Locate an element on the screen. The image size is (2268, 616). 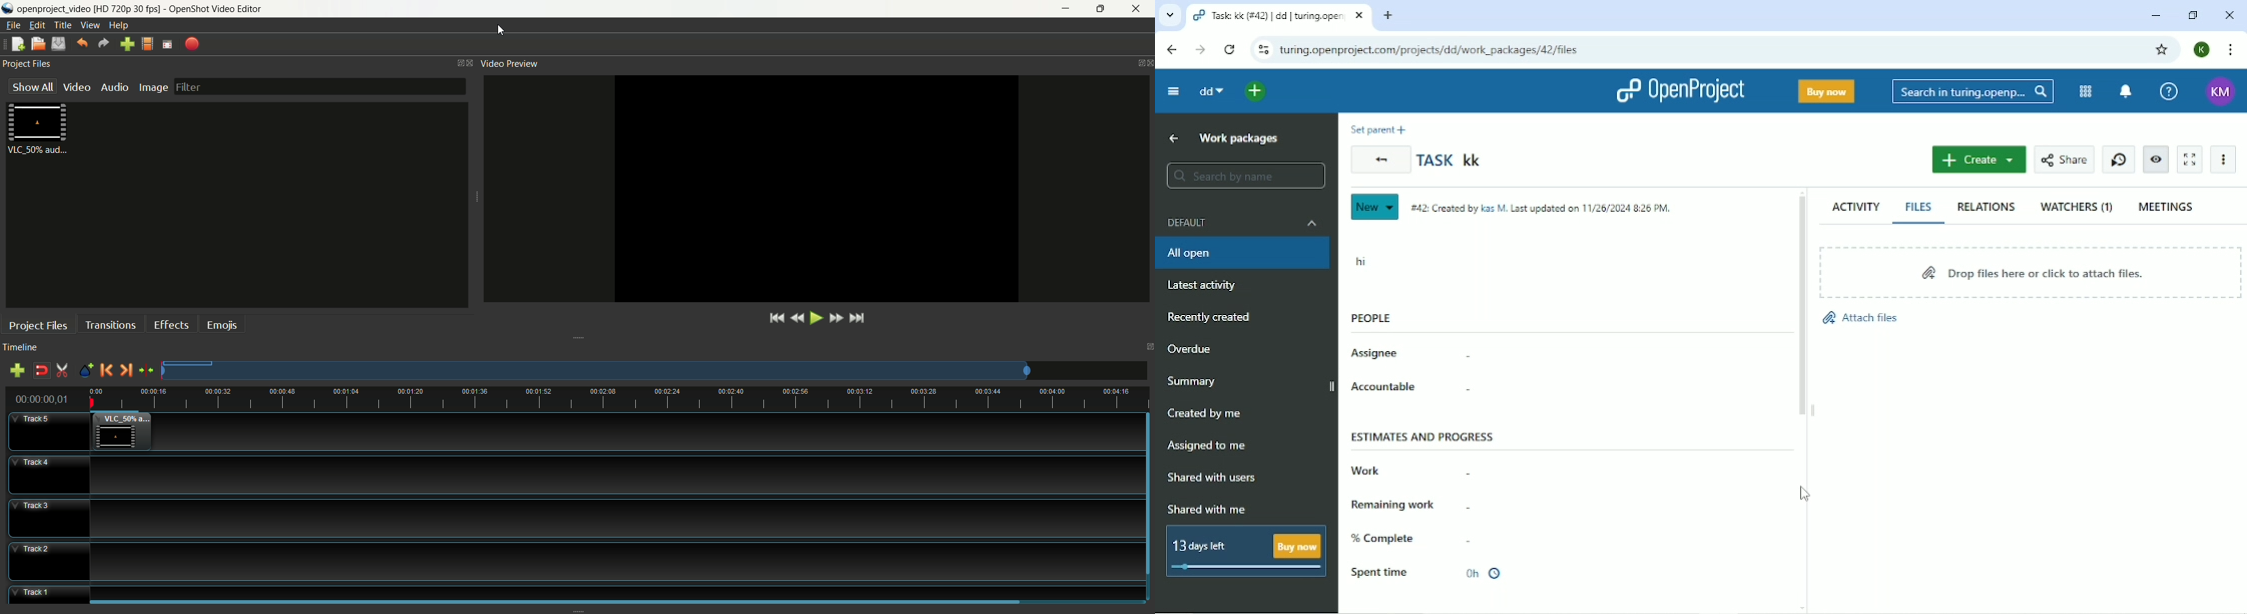
close is located at coordinates (1139, 10).